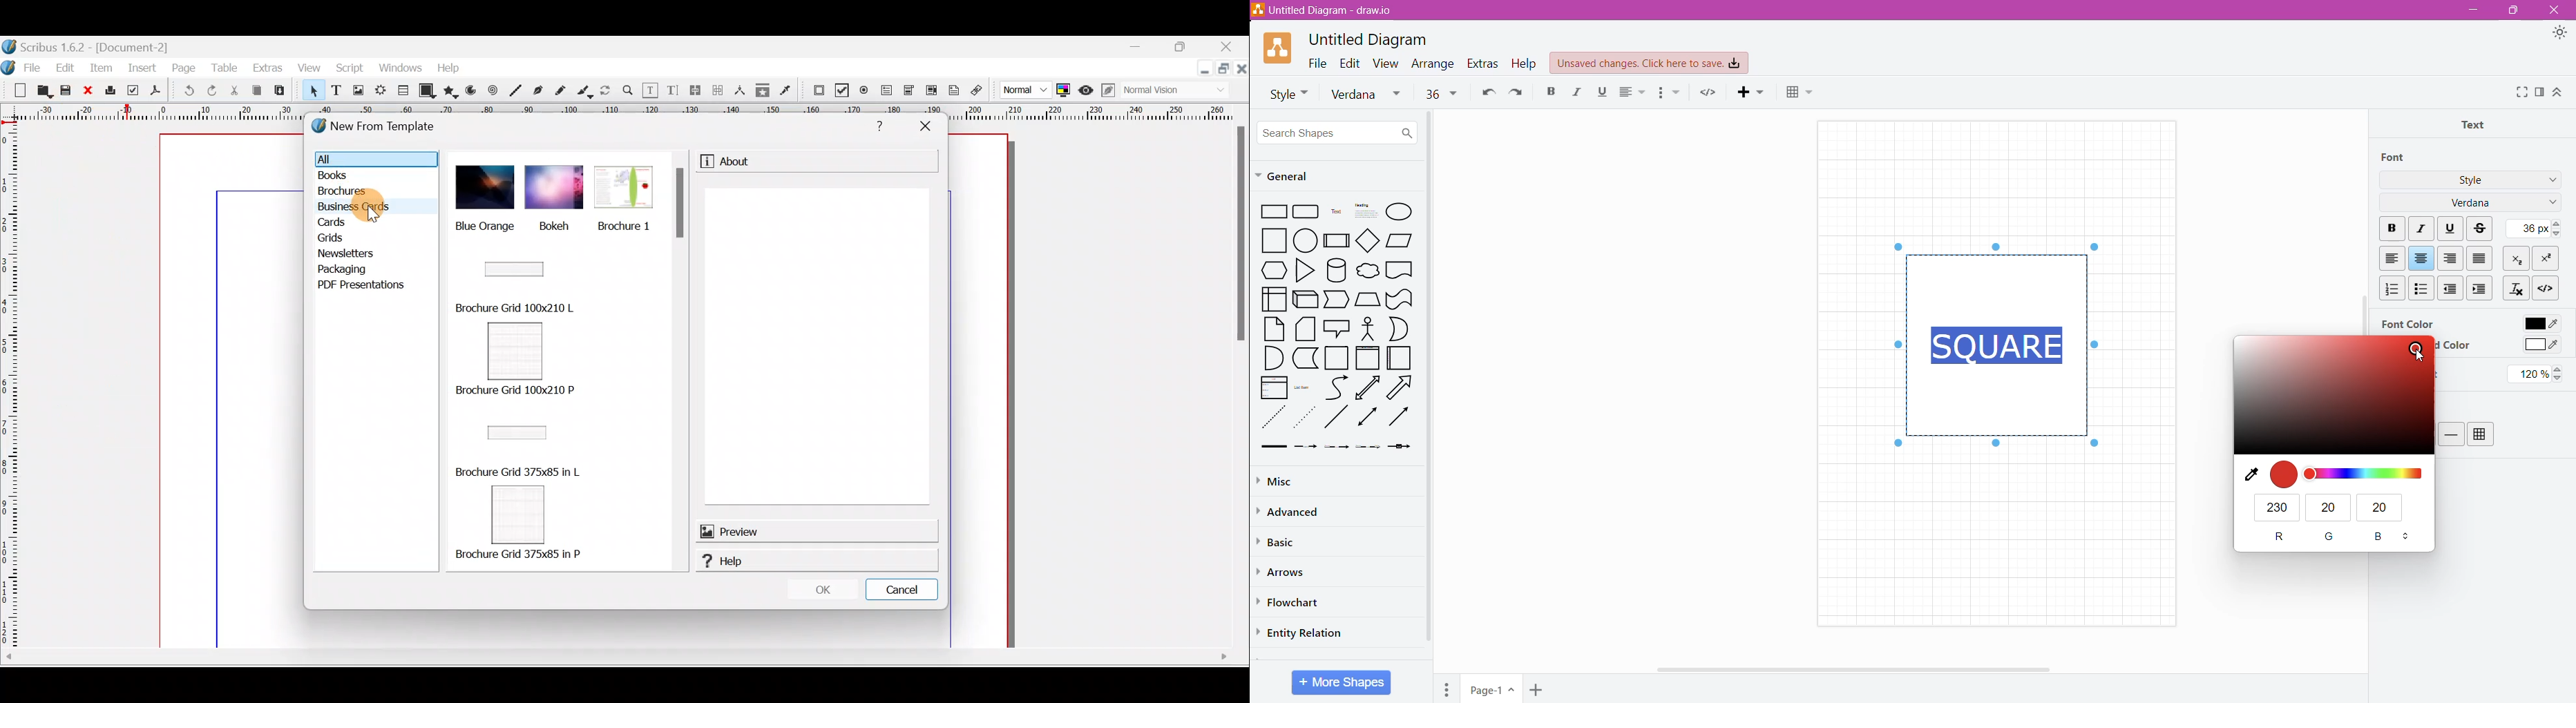 This screenshot has height=728, width=2576. Describe the element at coordinates (1402, 388) in the screenshot. I see `Right Diagonal Arrow` at that location.